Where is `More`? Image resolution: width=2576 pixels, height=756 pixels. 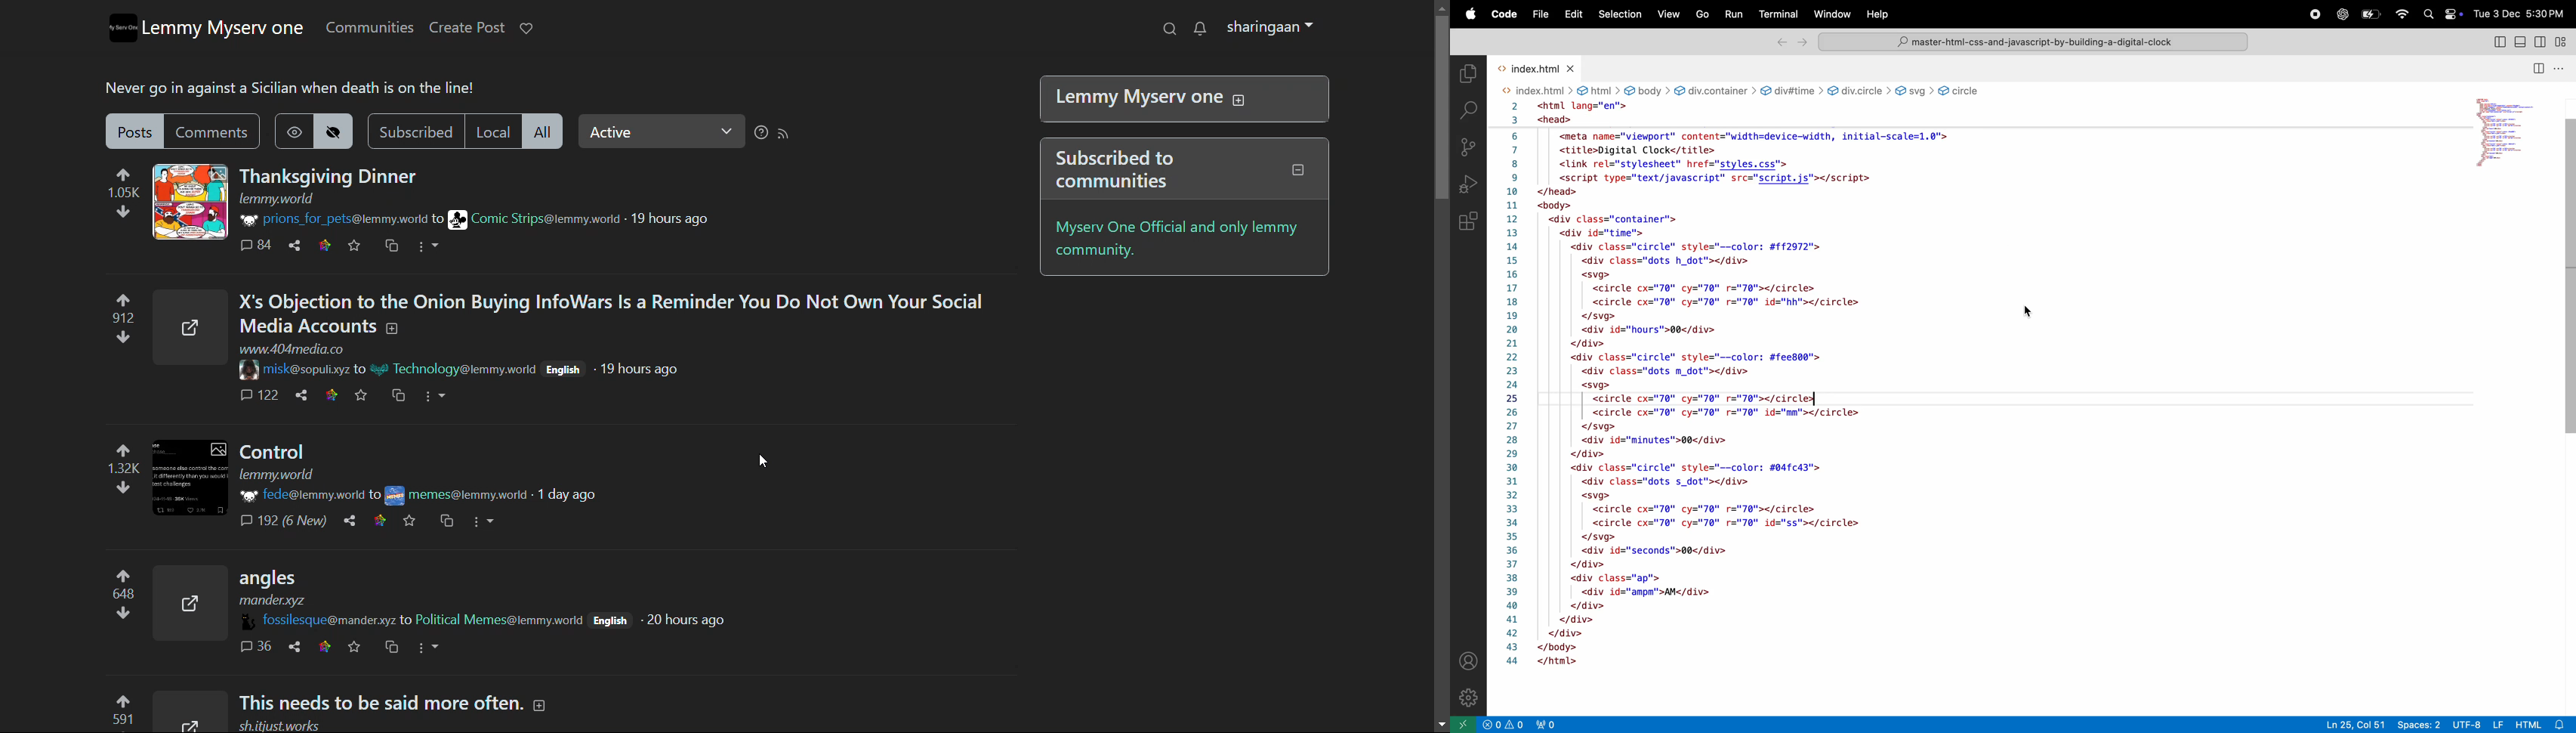 More is located at coordinates (438, 394).